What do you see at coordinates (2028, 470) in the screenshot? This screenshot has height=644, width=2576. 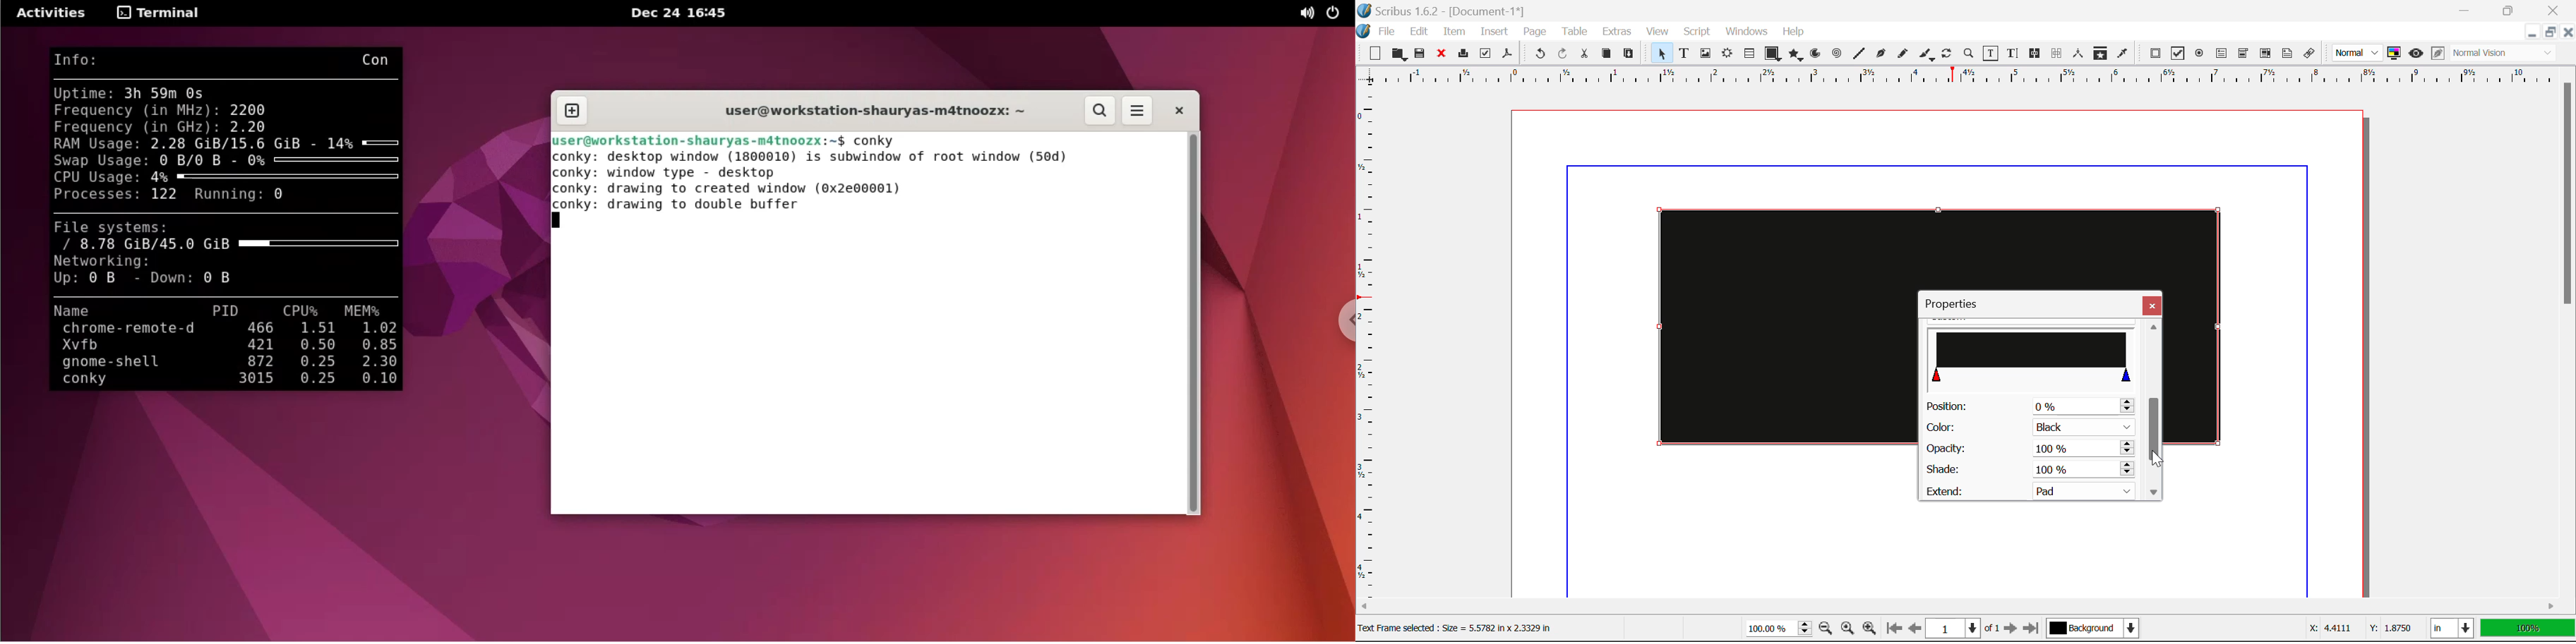 I see `Shade` at bounding box center [2028, 470].